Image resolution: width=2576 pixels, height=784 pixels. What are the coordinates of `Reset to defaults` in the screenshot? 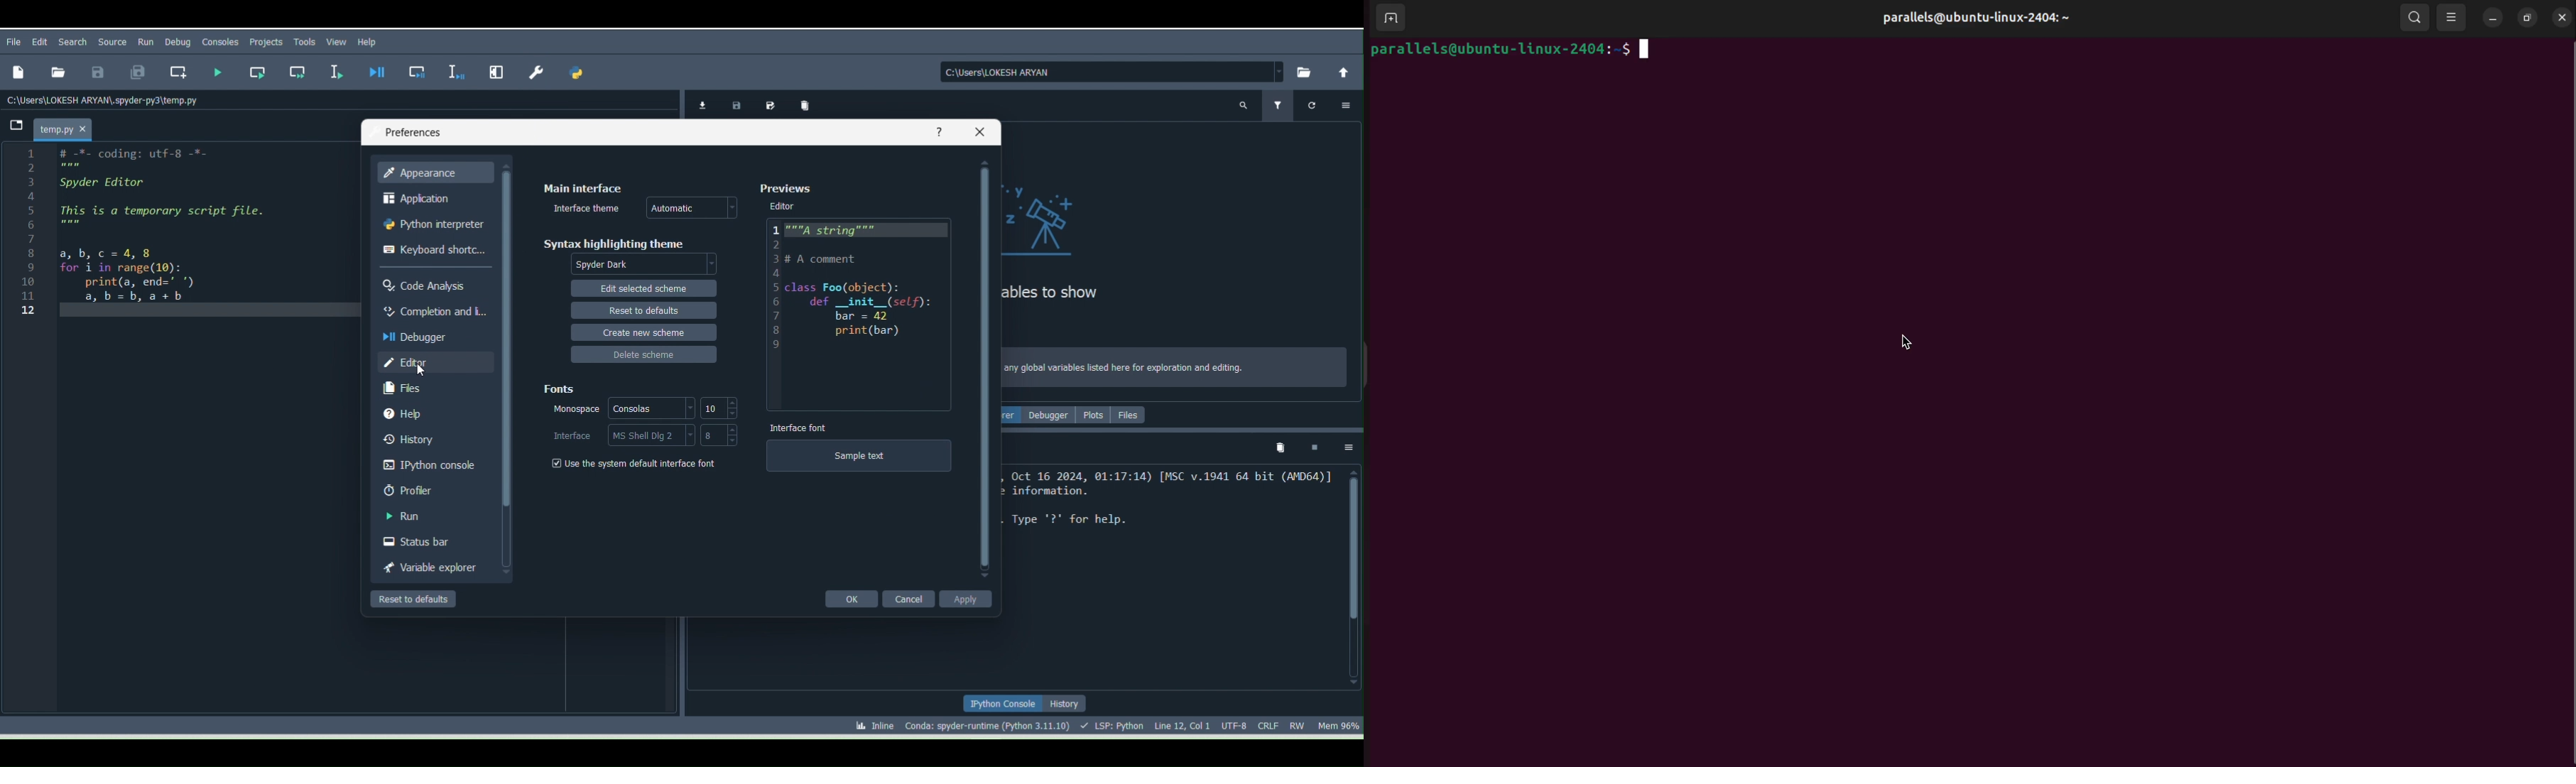 It's located at (409, 598).